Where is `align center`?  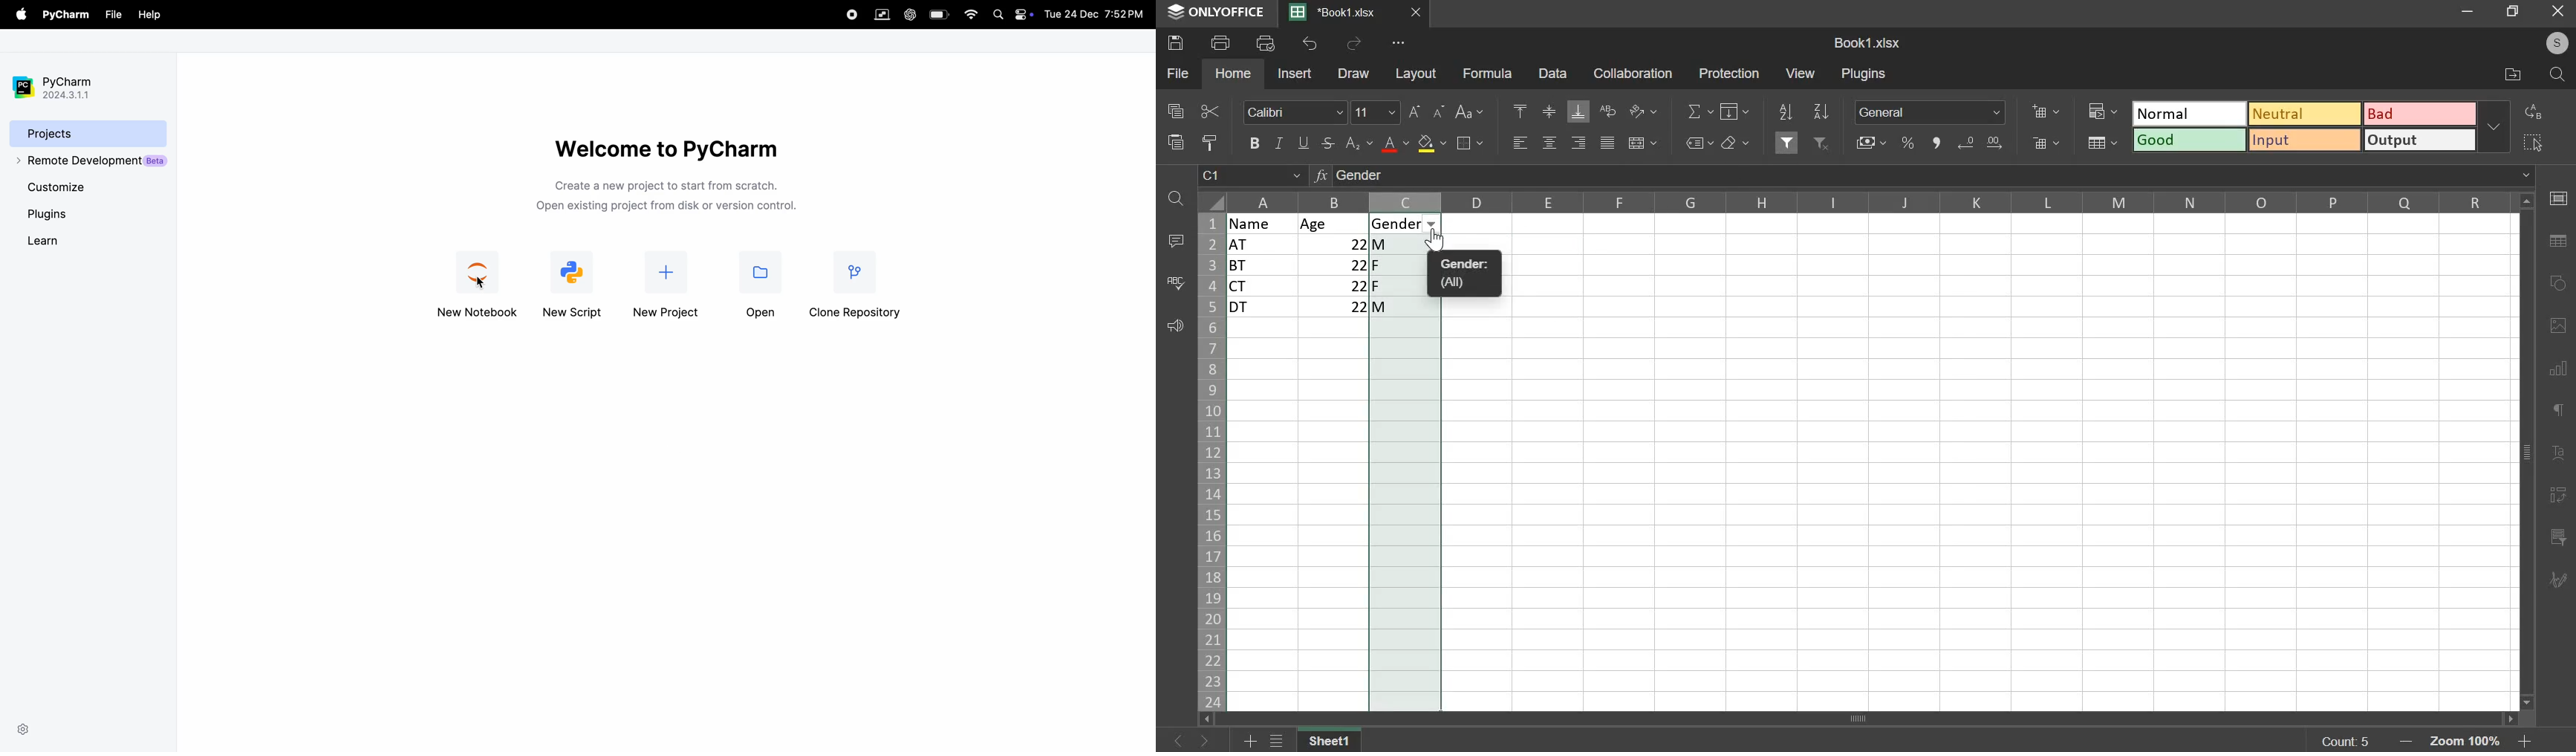 align center is located at coordinates (1549, 143).